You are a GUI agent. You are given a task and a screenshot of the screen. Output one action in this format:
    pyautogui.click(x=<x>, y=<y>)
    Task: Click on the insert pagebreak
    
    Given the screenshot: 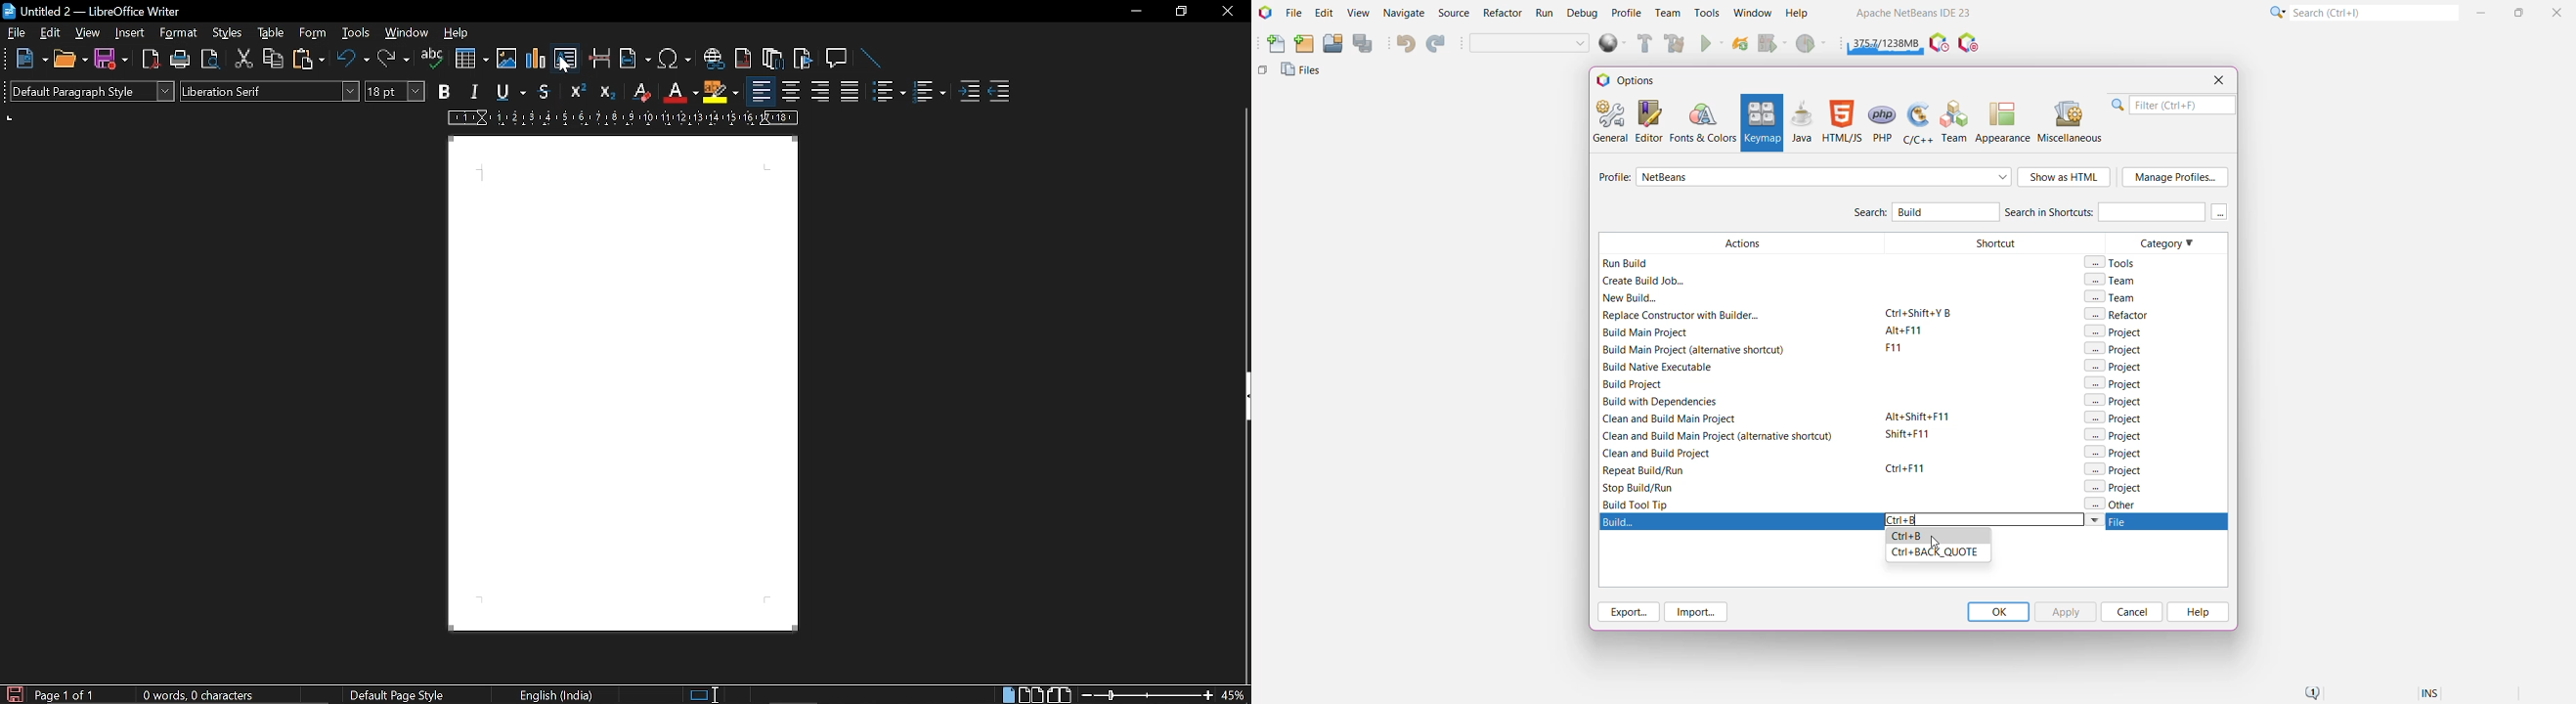 What is the action you would take?
    pyautogui.click(x=600, y=61)
    